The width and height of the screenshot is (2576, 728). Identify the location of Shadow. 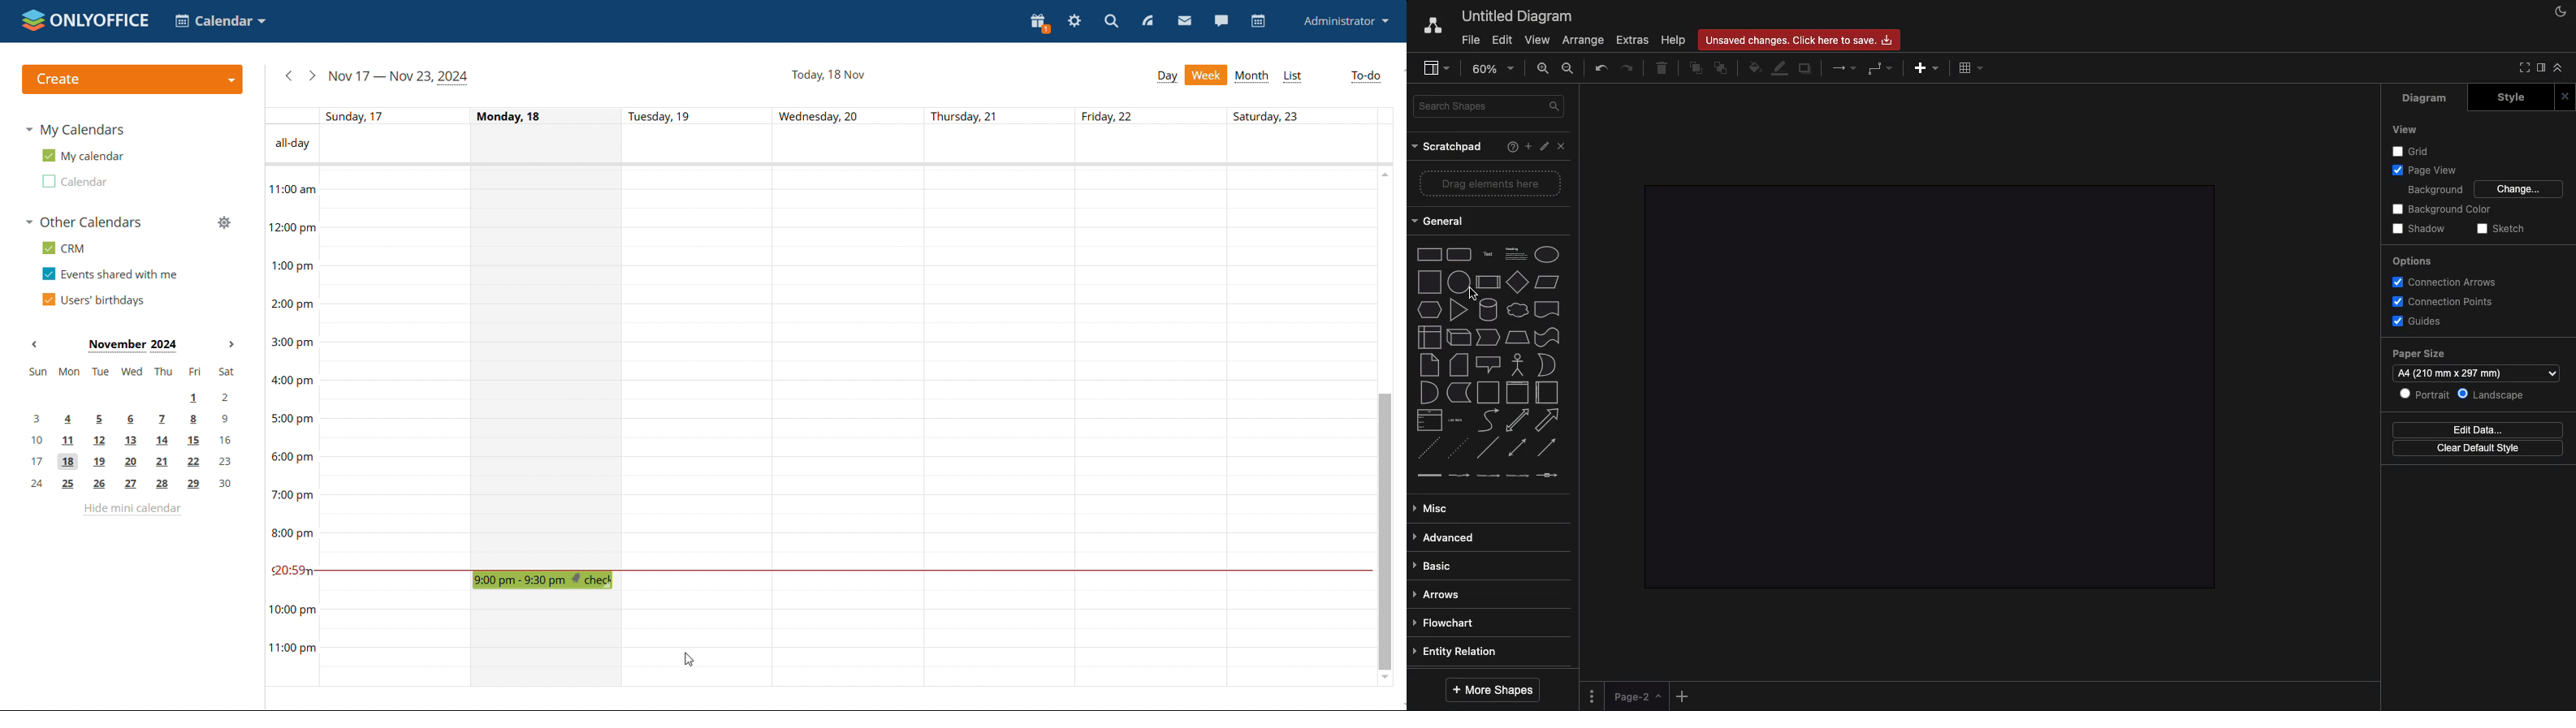
(2420, 229).